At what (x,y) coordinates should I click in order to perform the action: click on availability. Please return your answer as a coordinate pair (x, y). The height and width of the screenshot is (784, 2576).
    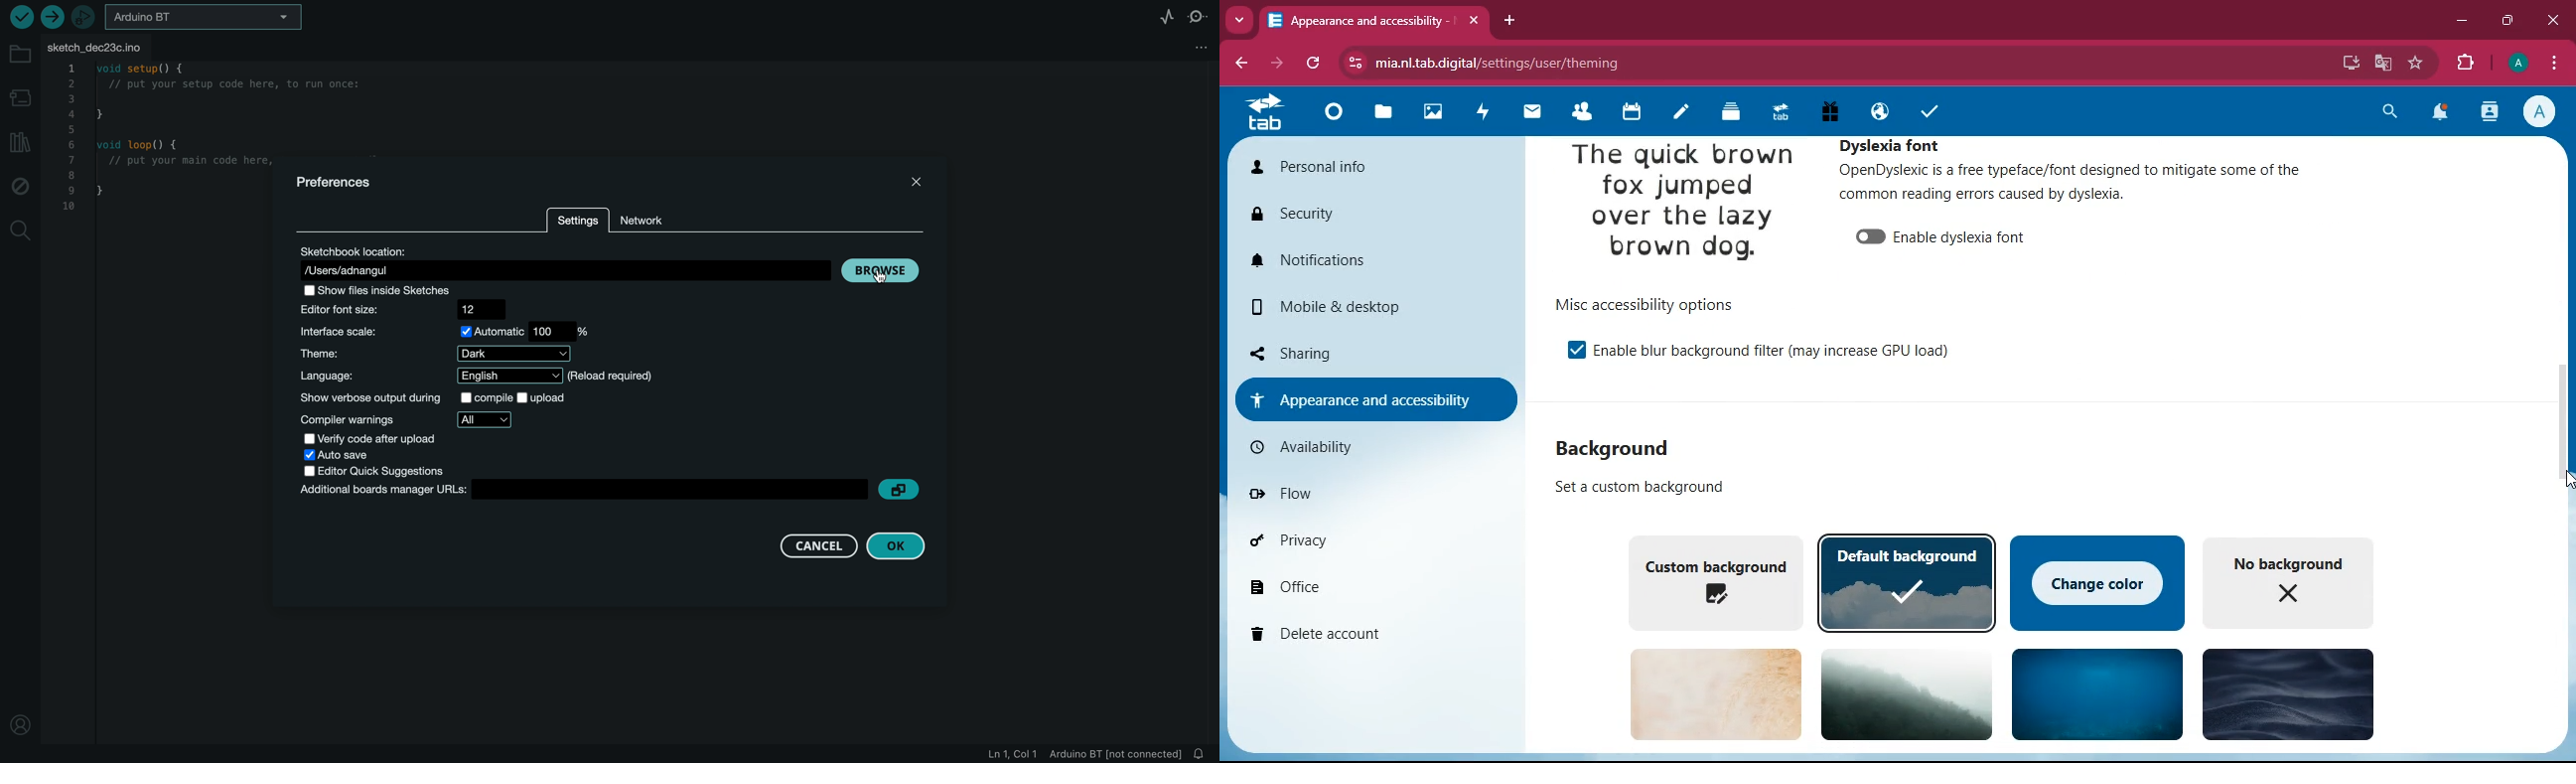
    Looking at the image, I should click on (1325, 447).